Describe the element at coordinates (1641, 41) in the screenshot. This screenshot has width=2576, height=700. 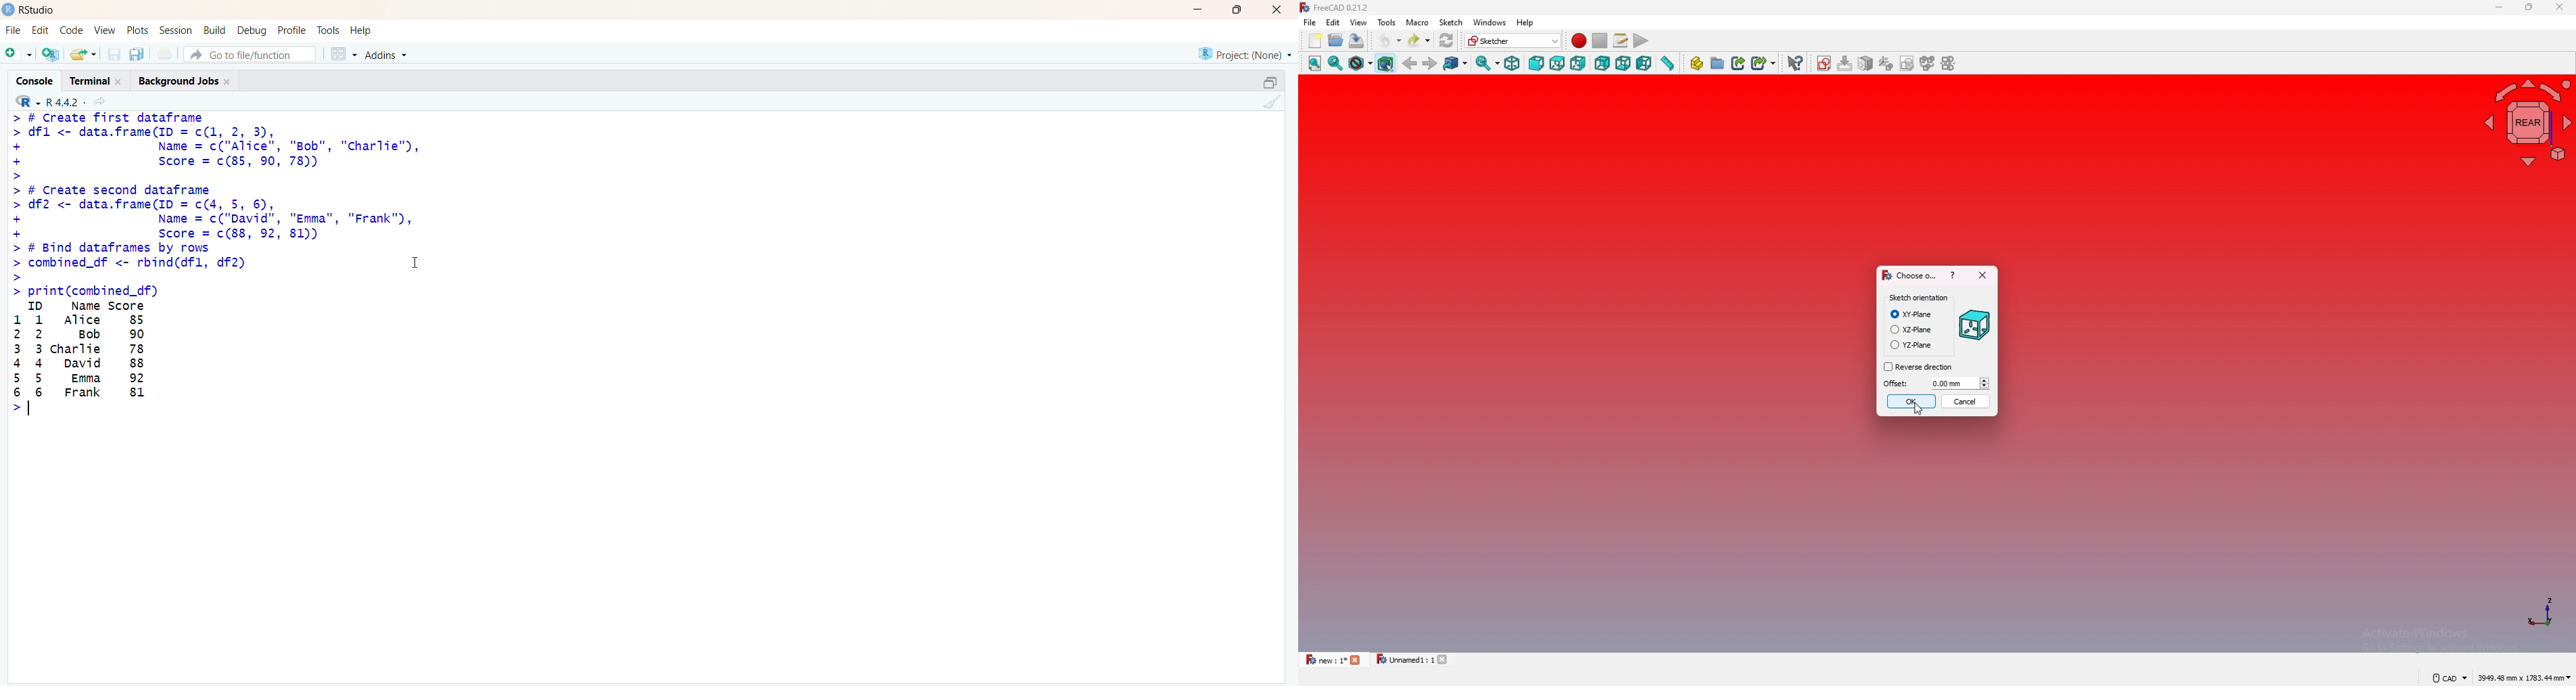
I see `execute macro` at that location.